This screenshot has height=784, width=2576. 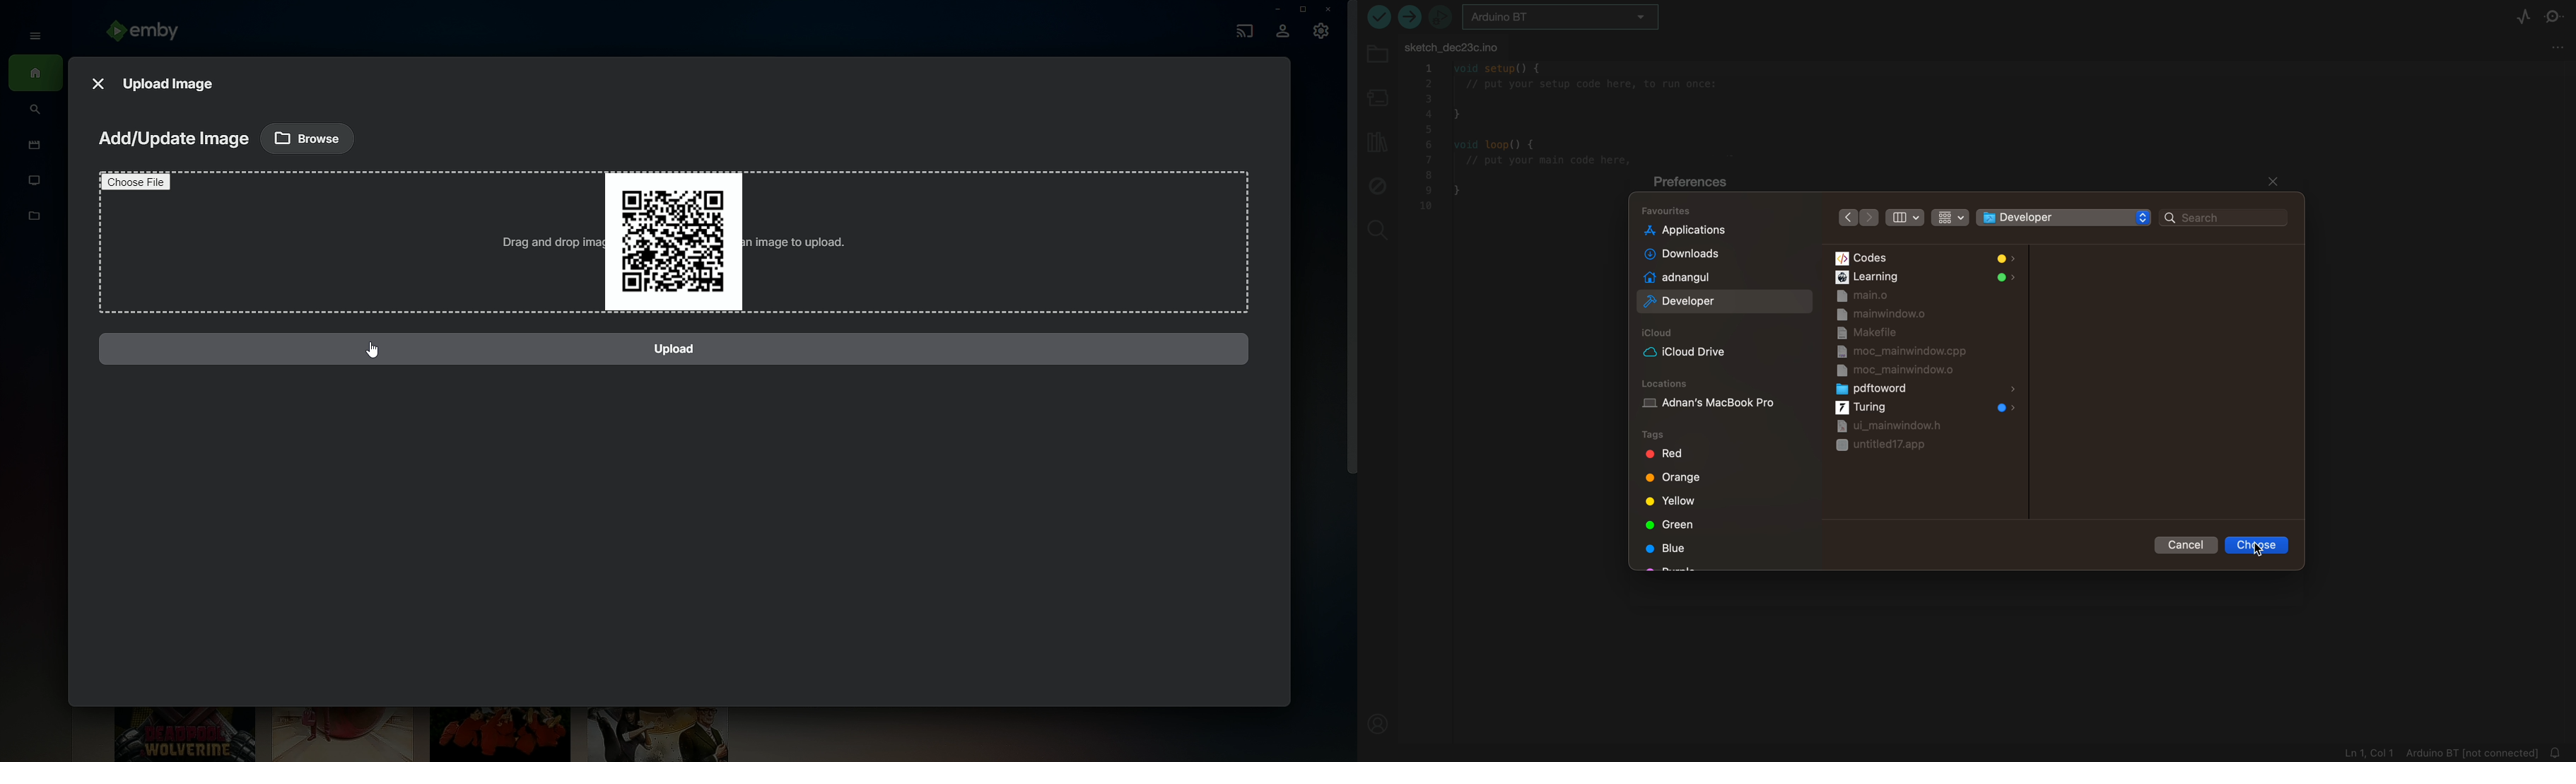 I want to click on main window, so click(x=1894, y=426).